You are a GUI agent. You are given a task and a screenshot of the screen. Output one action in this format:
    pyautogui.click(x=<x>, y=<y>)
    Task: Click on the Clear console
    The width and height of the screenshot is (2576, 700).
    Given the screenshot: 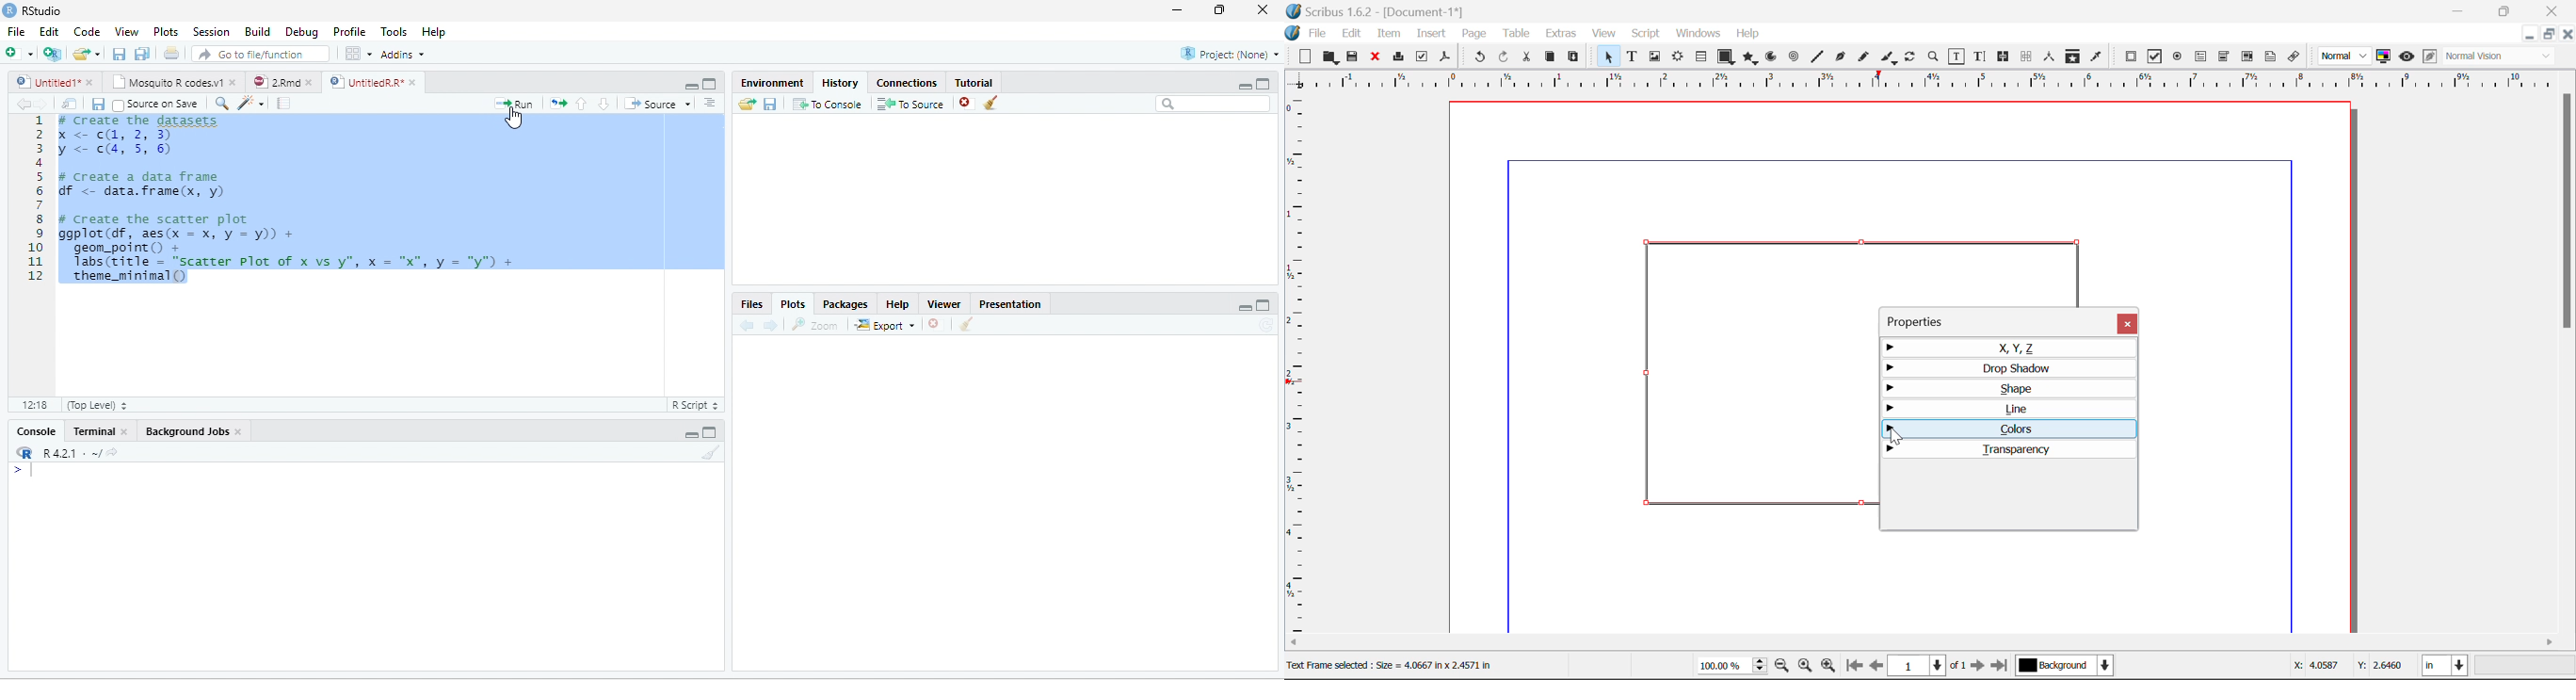 What is the action you would take?
    pyautogui.click(x=712, y=452)
    